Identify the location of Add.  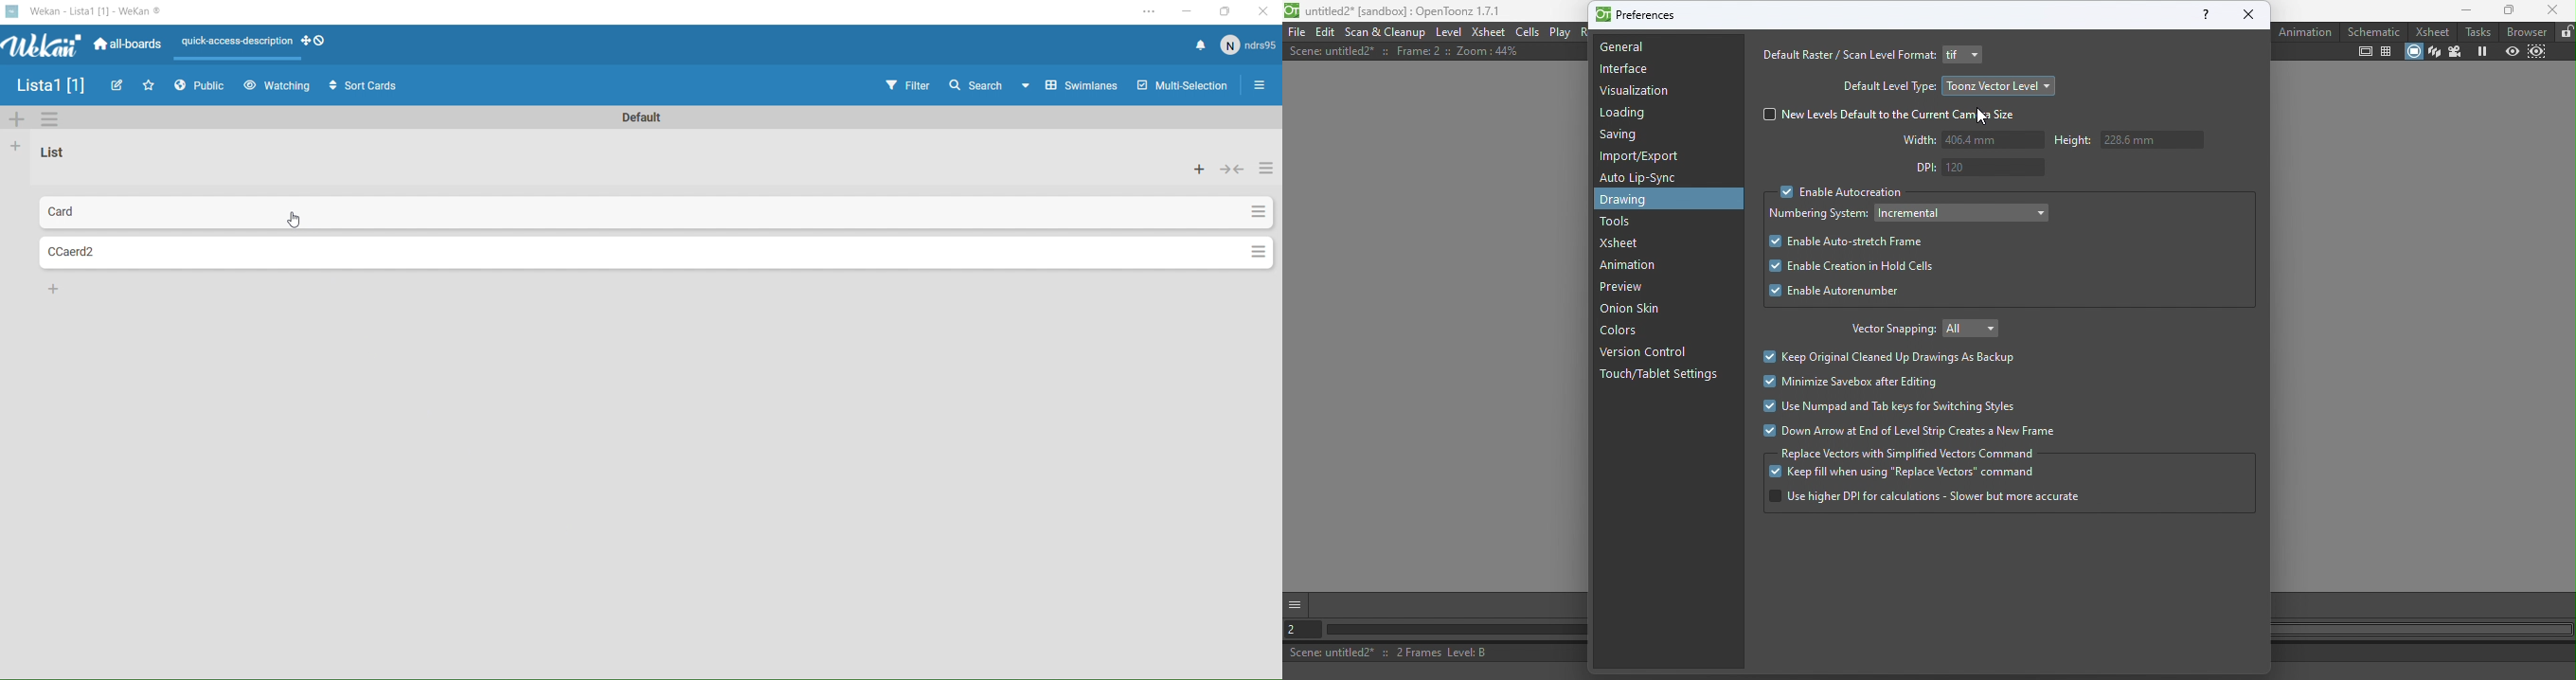
(19, 122).